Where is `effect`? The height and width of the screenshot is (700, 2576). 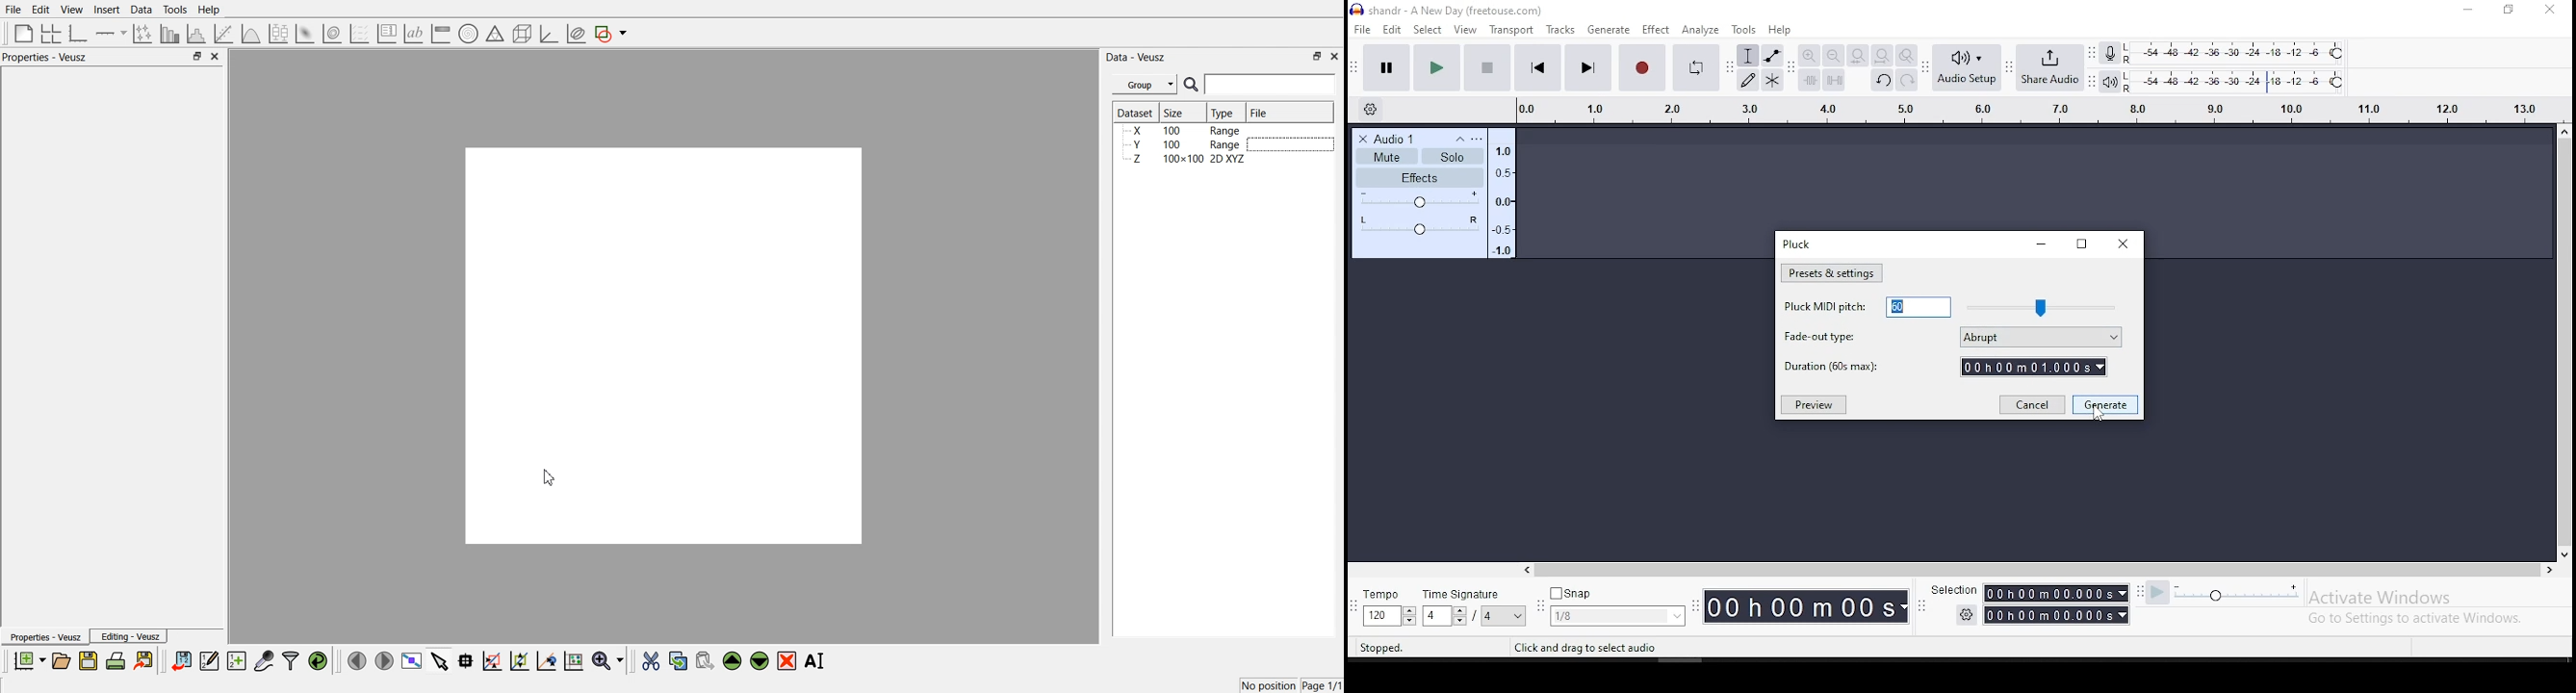 effect is located at coordinates (1657, 29).